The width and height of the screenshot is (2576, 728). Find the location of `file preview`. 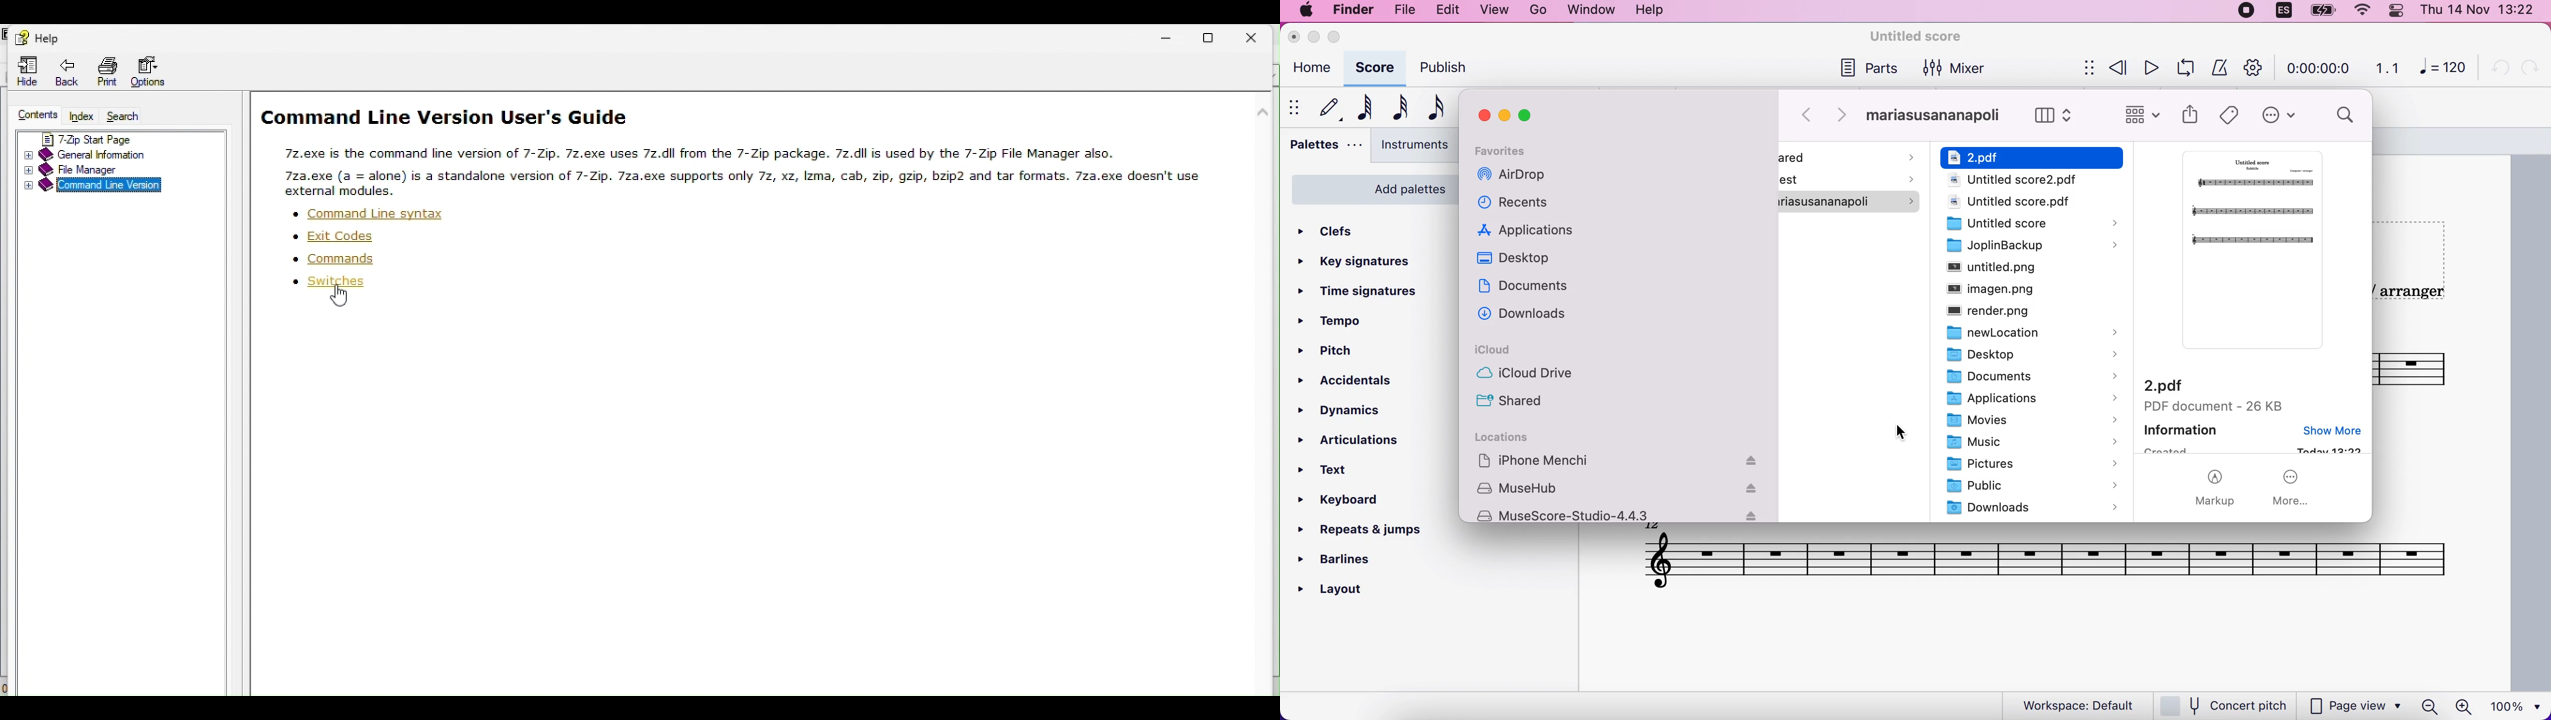

file preview is located at coordinates (2247, 255).